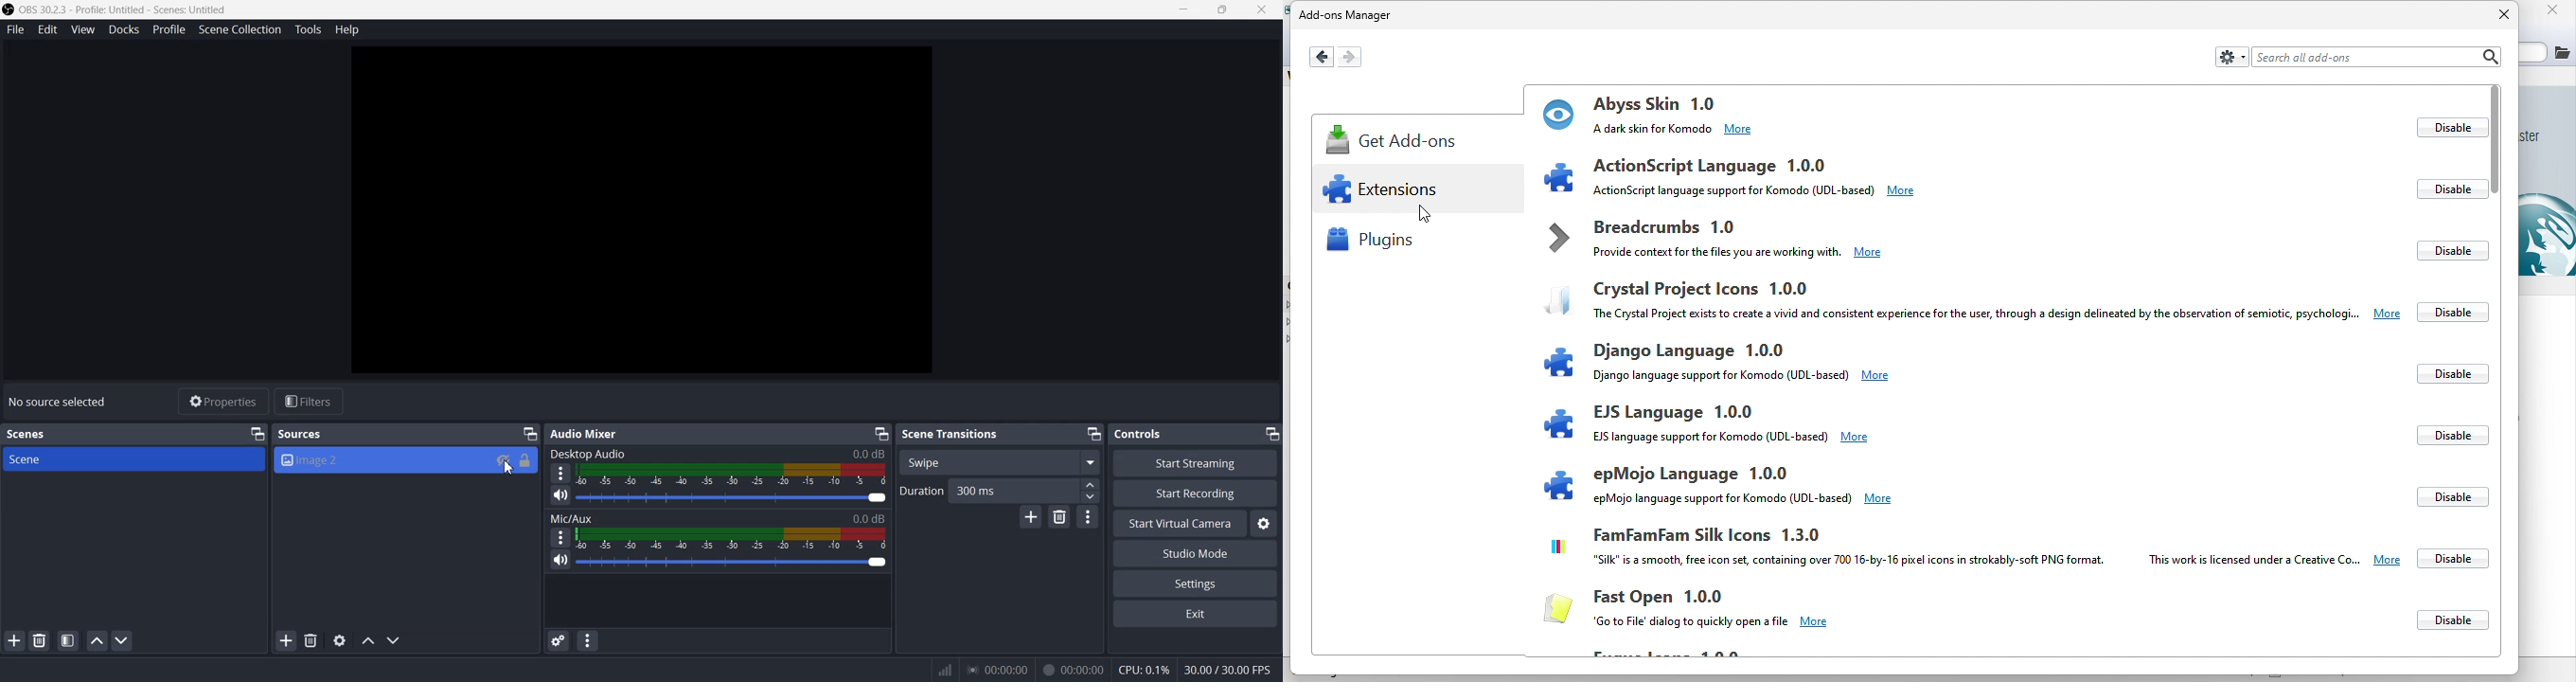 The width and height of the screenshot is (2576, 700). Describe the element at coordinates (1092, 433) in the screenshot. I see `Minimize` at that location.